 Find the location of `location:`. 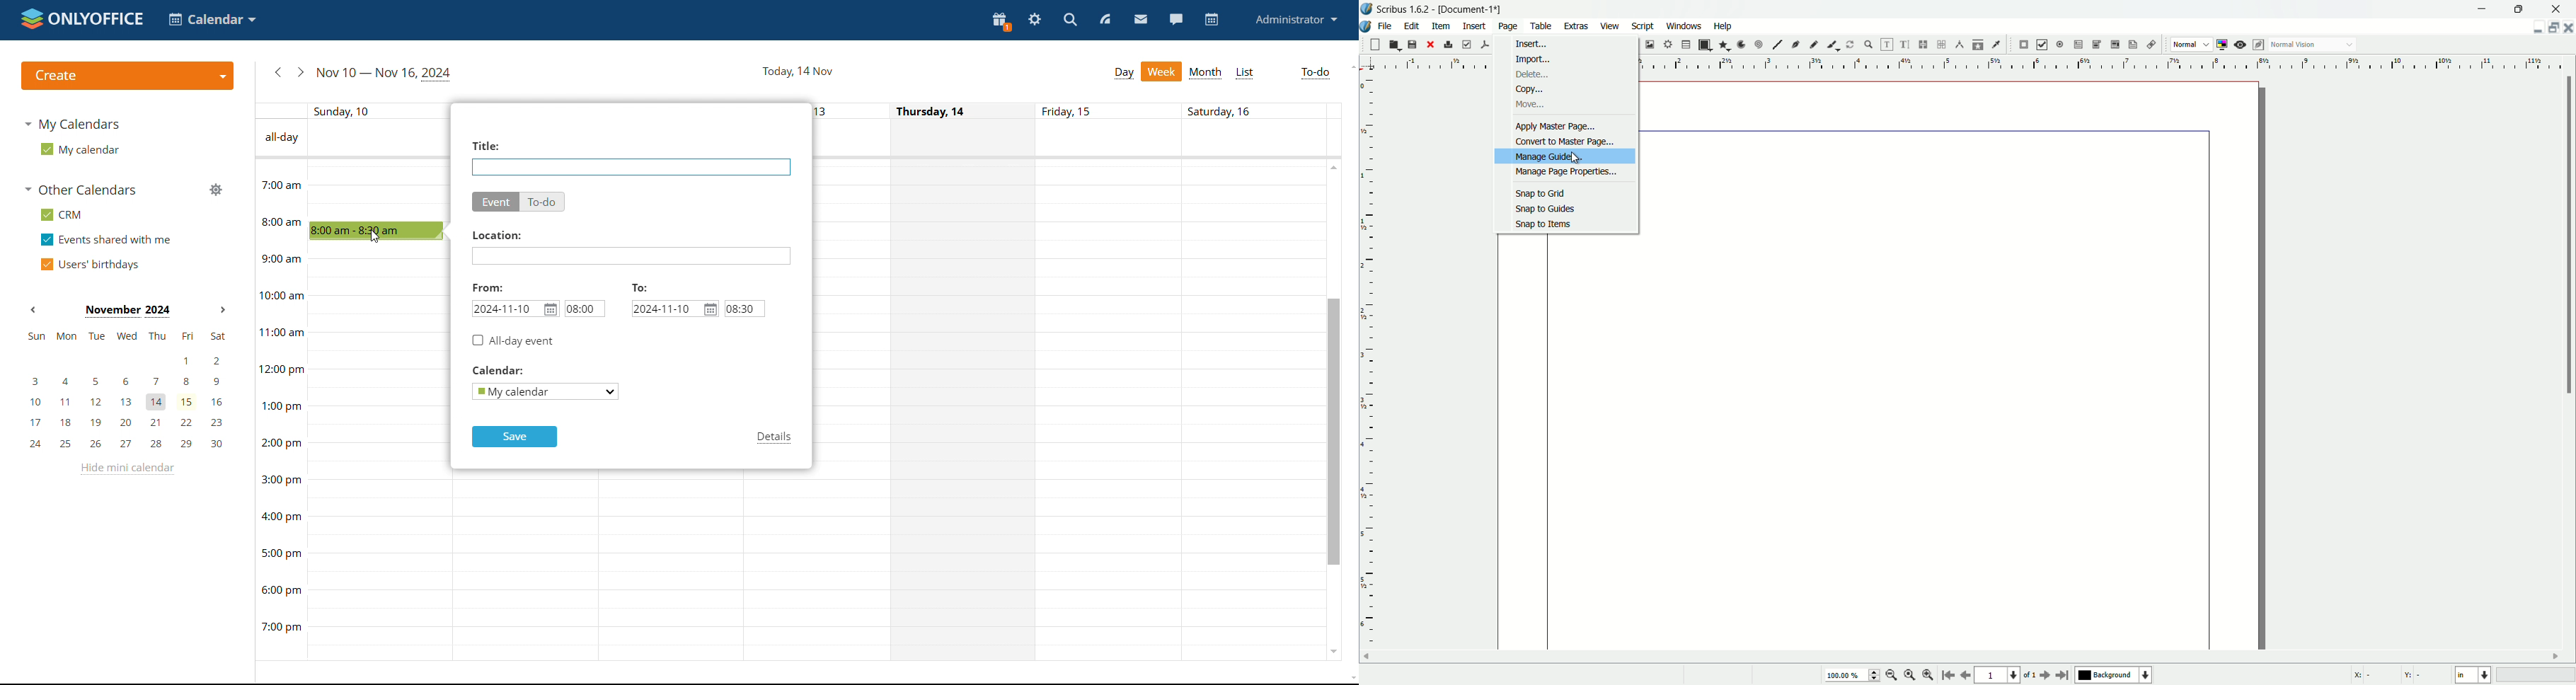

location: is located at coordinates (493, 235).